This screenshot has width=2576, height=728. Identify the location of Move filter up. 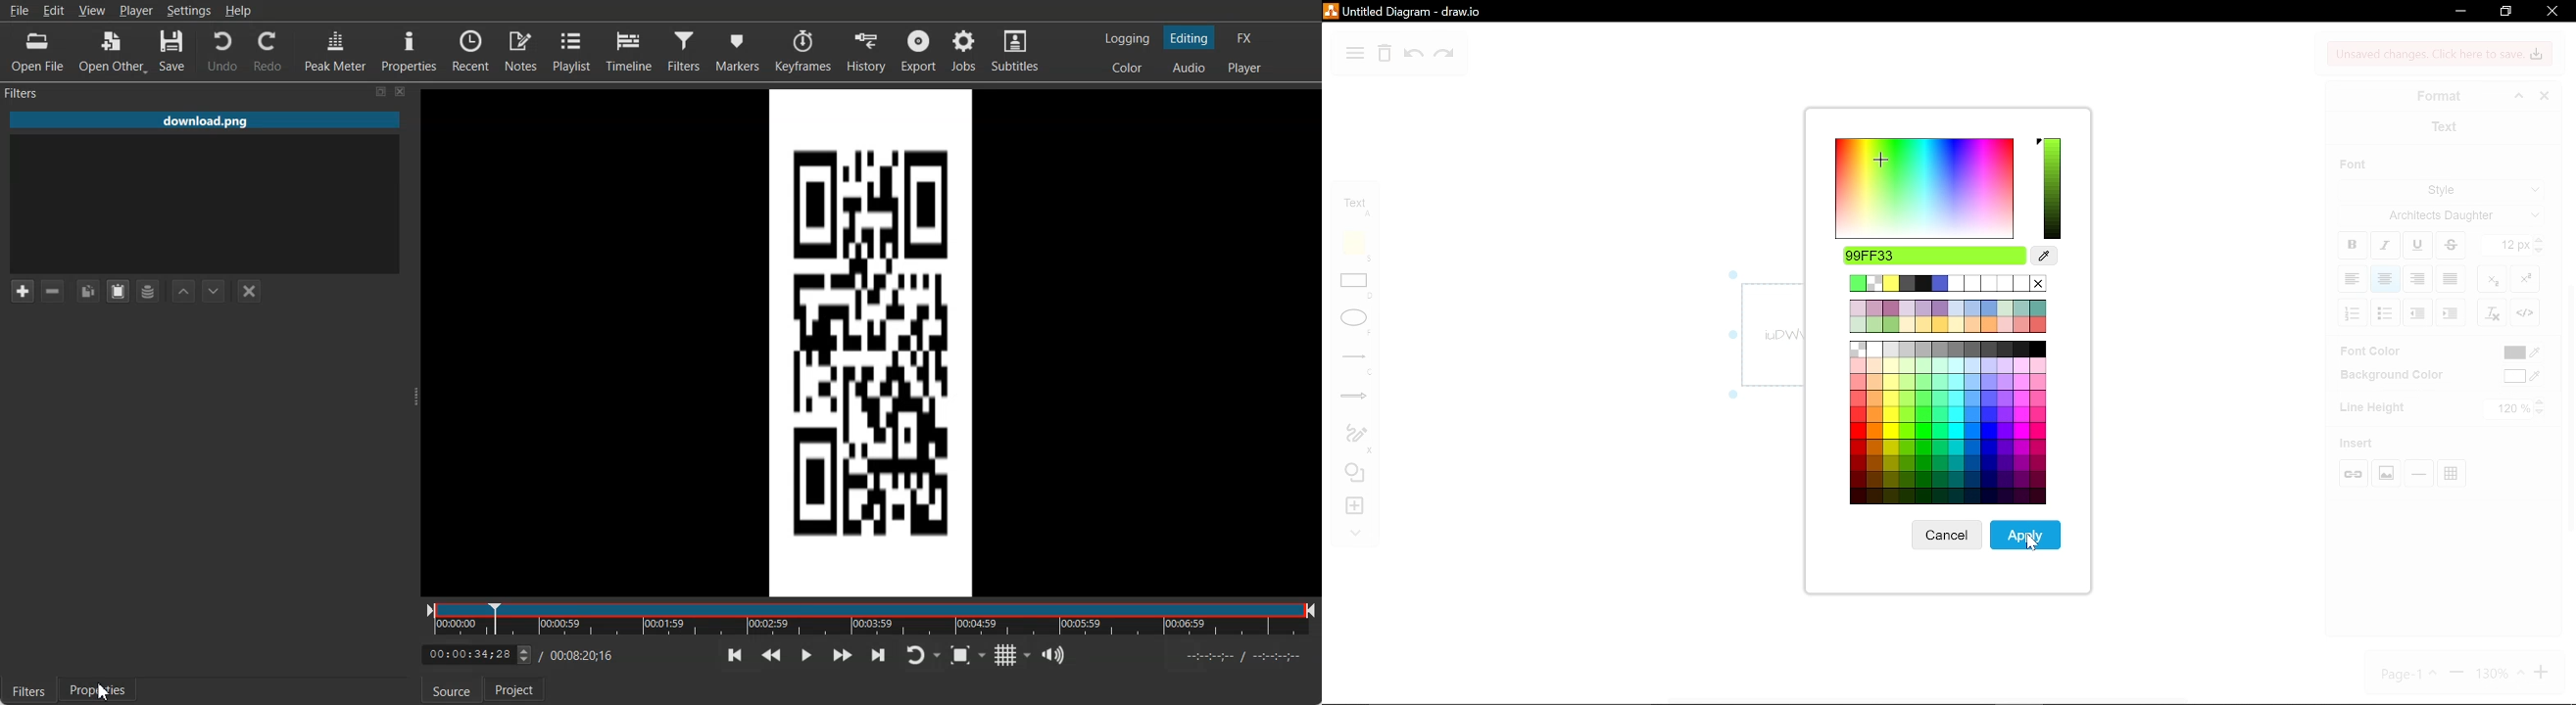
(184, 291).